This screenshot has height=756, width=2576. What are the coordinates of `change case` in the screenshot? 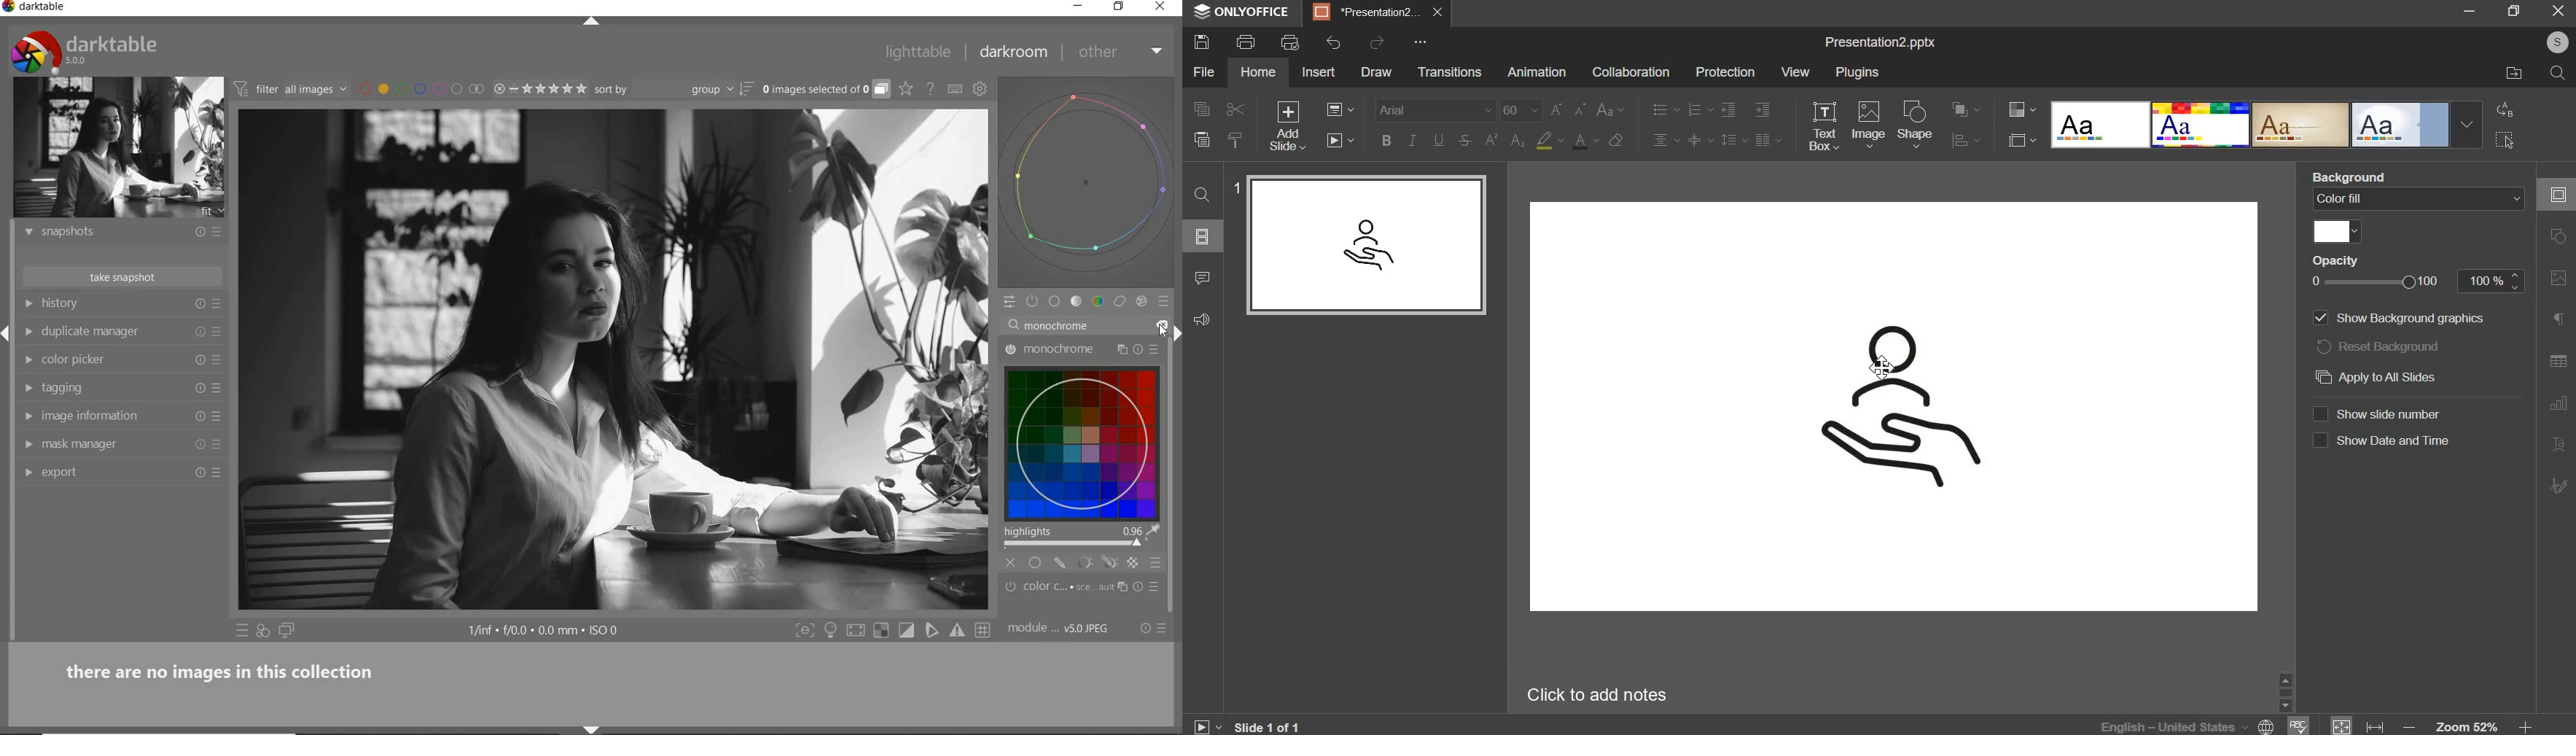 It's located at (1609, 109).